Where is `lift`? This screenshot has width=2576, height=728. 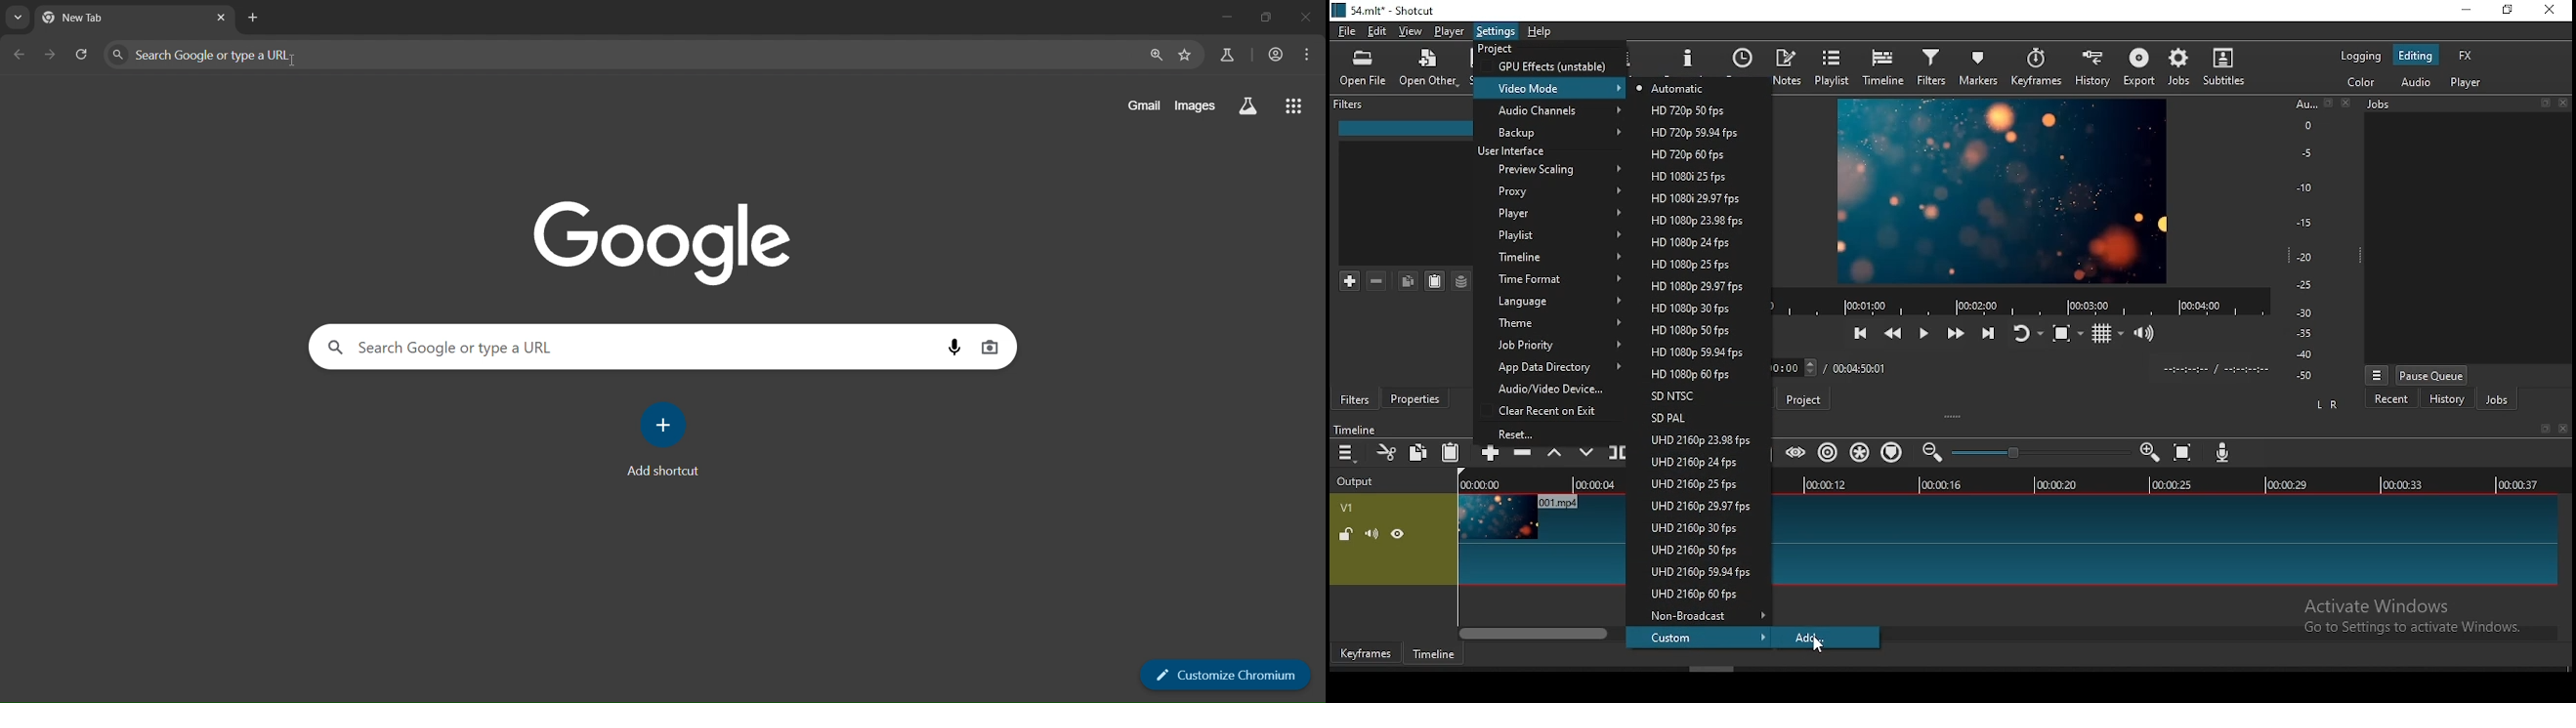
lift is located at coordinates (1554, 457).